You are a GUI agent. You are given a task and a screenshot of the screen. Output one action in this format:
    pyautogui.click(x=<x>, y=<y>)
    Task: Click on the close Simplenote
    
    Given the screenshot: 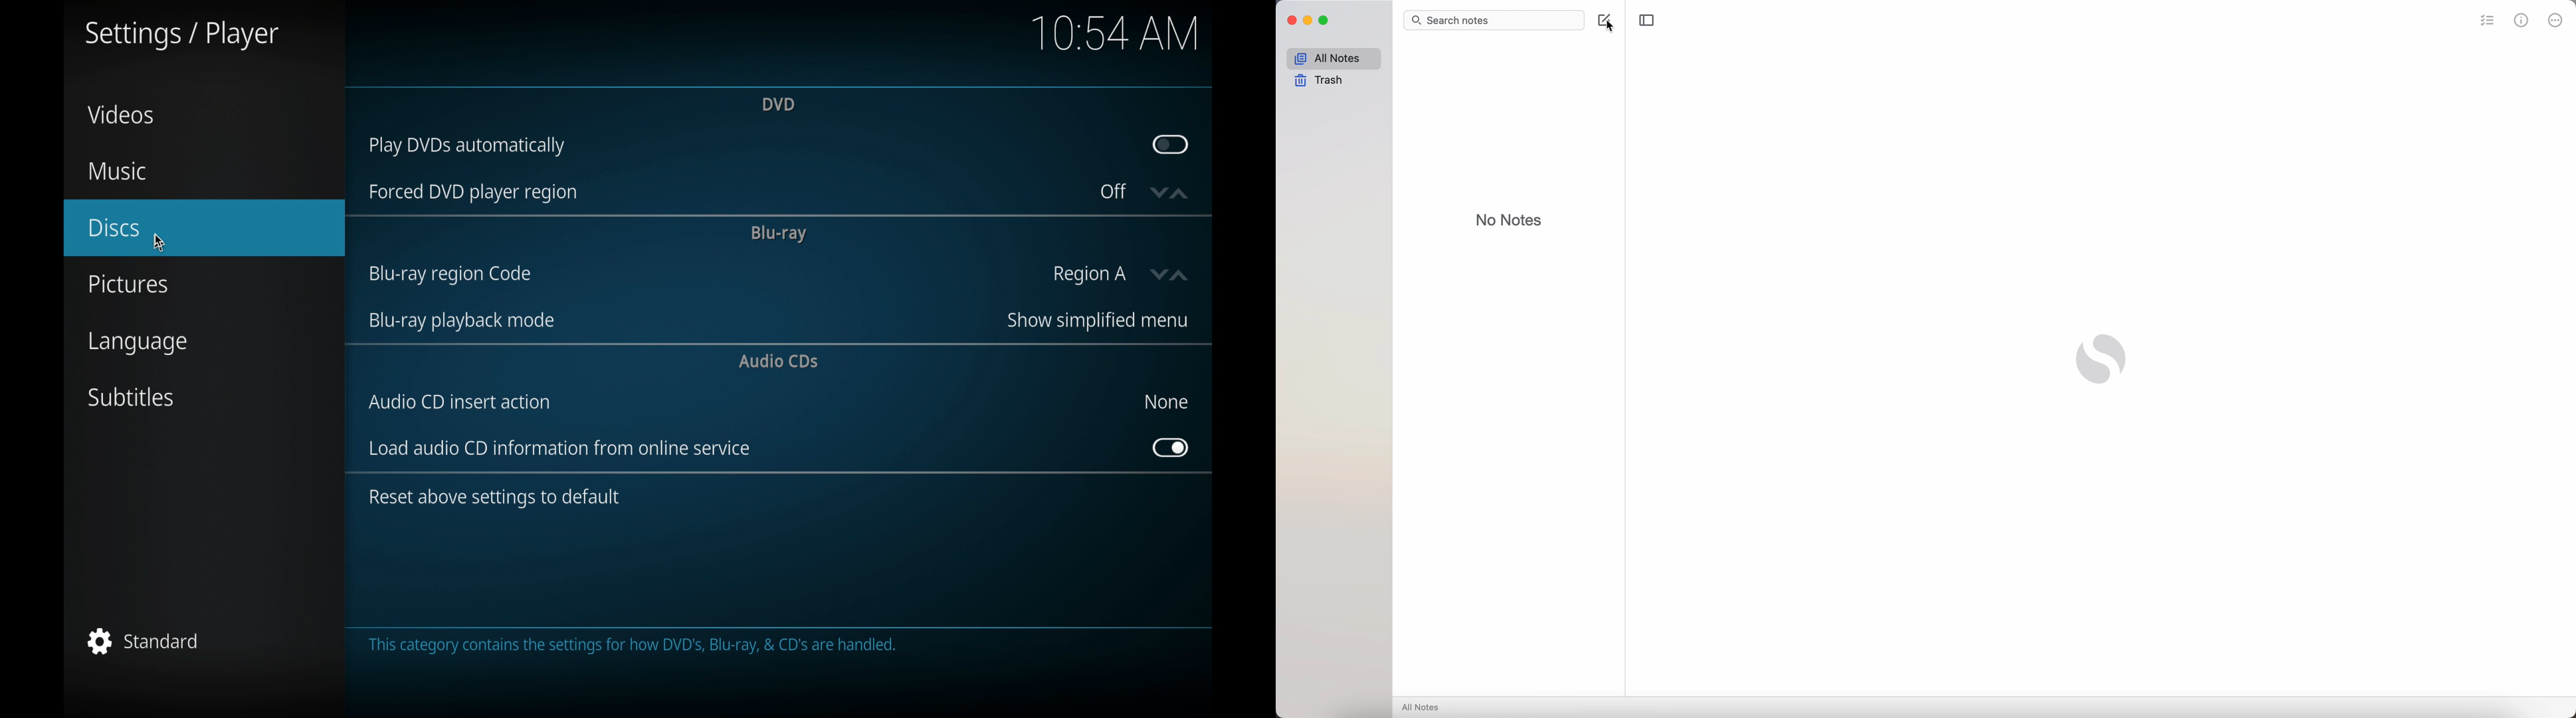 What is the action you would take?
    pyautogui.click(x=1289, y=21)
    